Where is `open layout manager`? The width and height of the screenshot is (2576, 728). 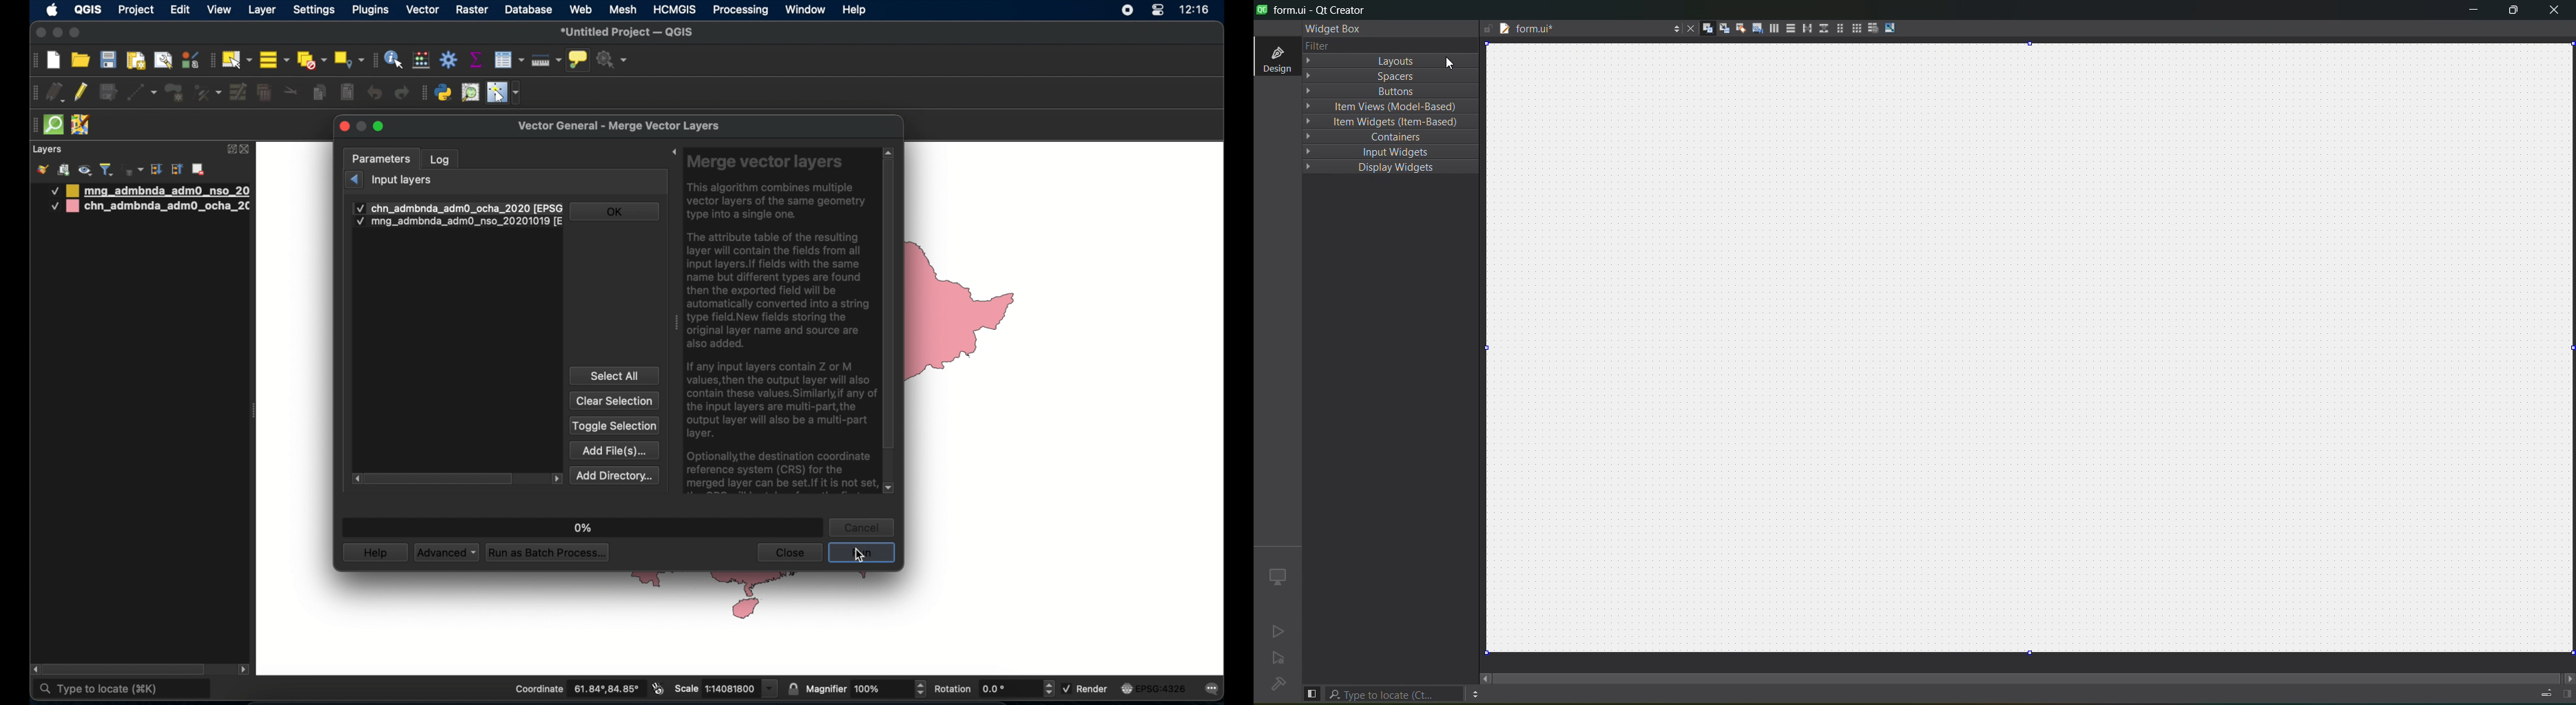
open layout manager is located at coordinates (163, 60).